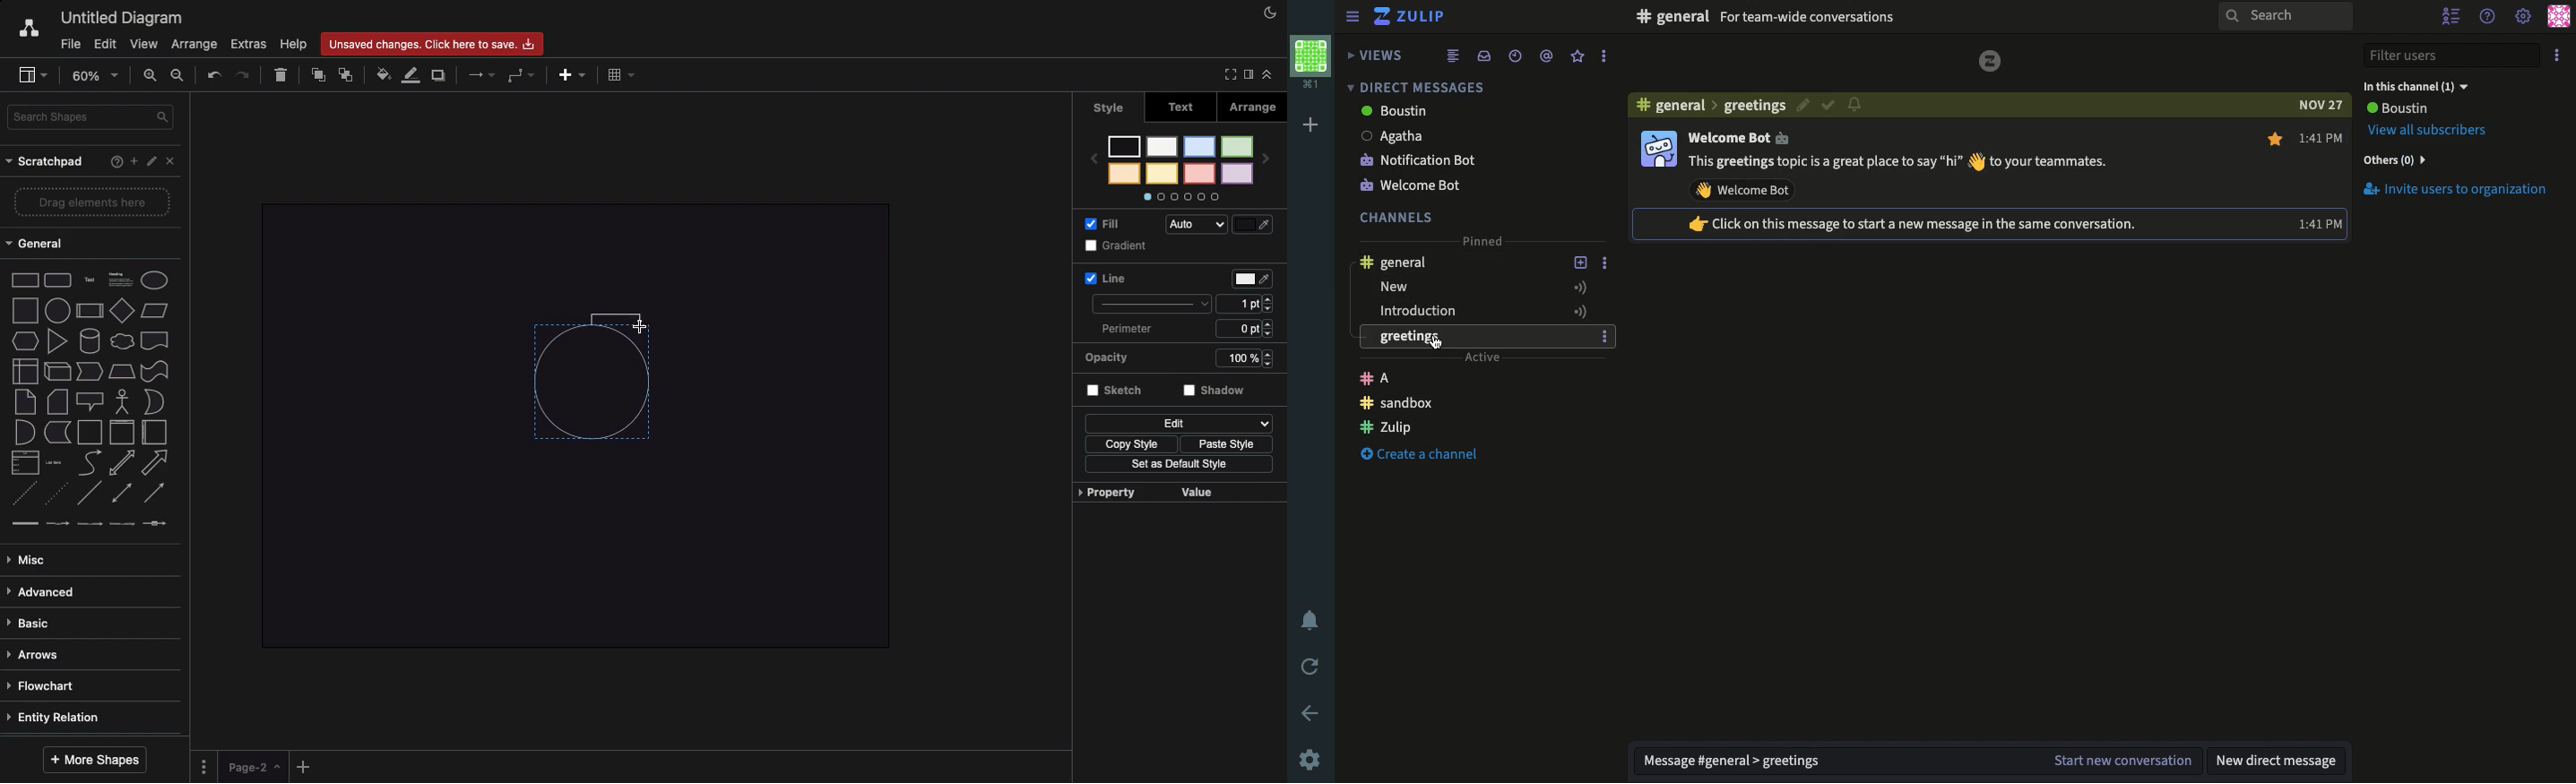  What do you see at coordinates (1395, 262) in the screenshot?
I see `General` at bounding box center [1395, 262].